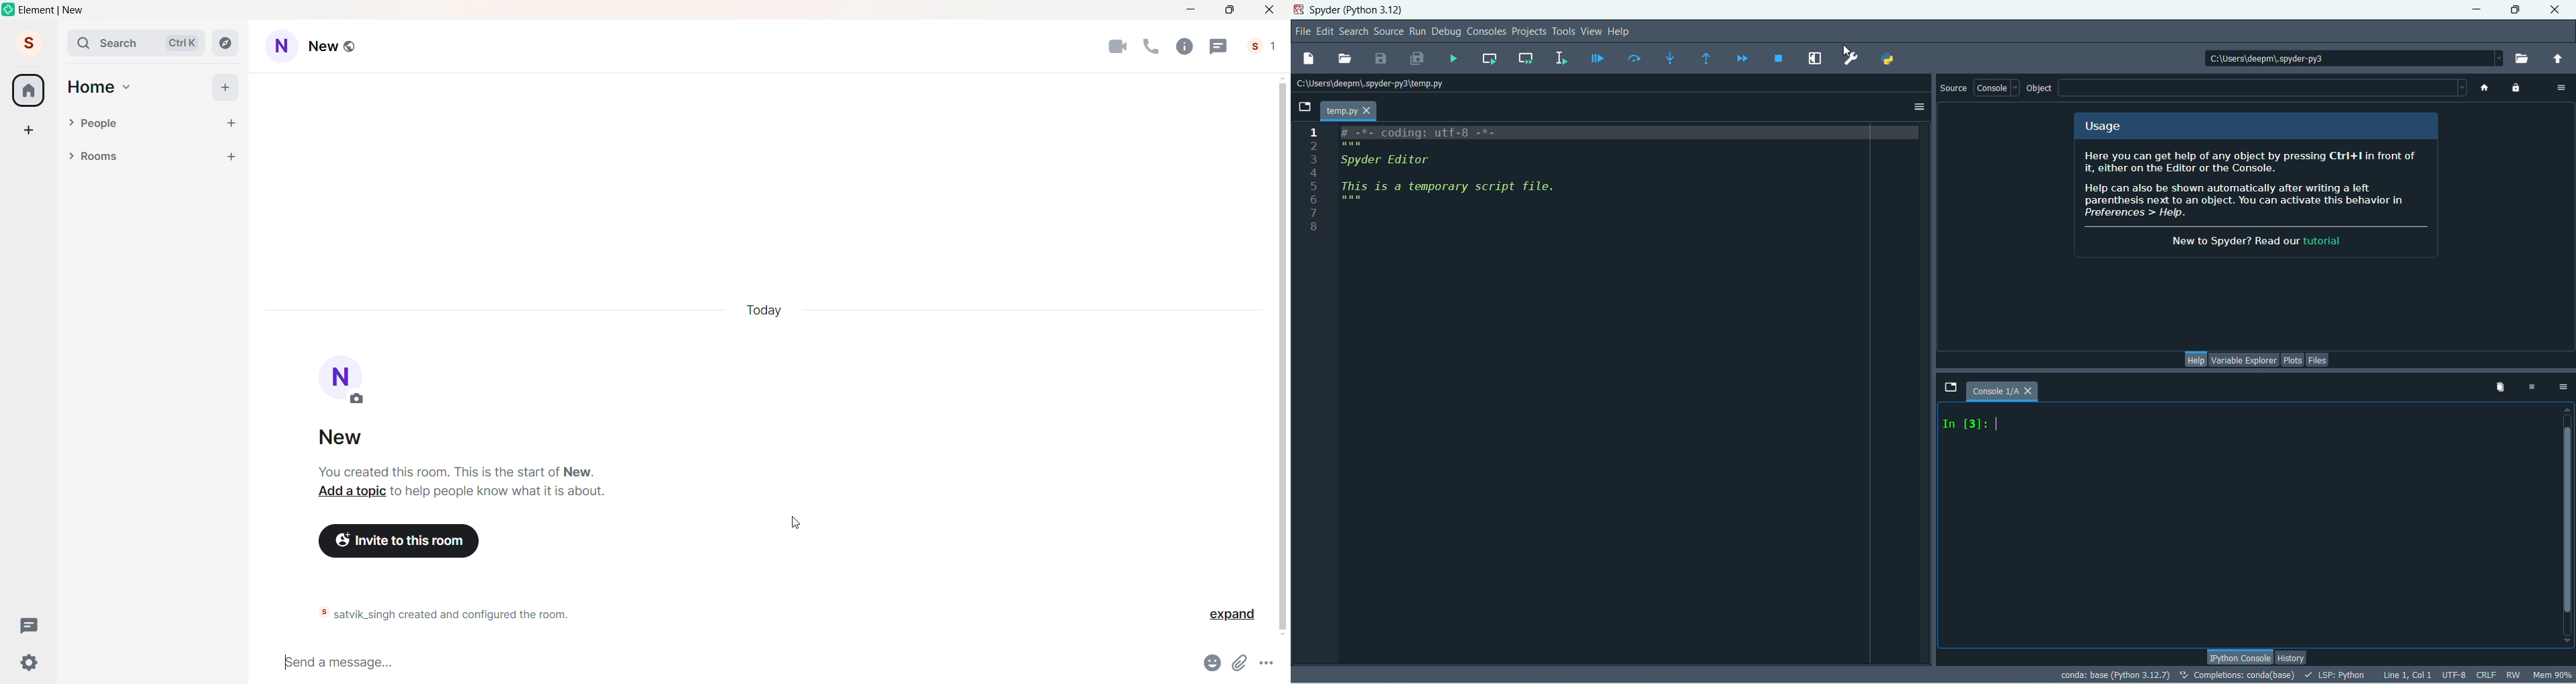 This screenshot has height=700, width=2576. Describe the element at coordinates (2335, 675) in the screenshot. I see `LSP-PYTHON` at that location.